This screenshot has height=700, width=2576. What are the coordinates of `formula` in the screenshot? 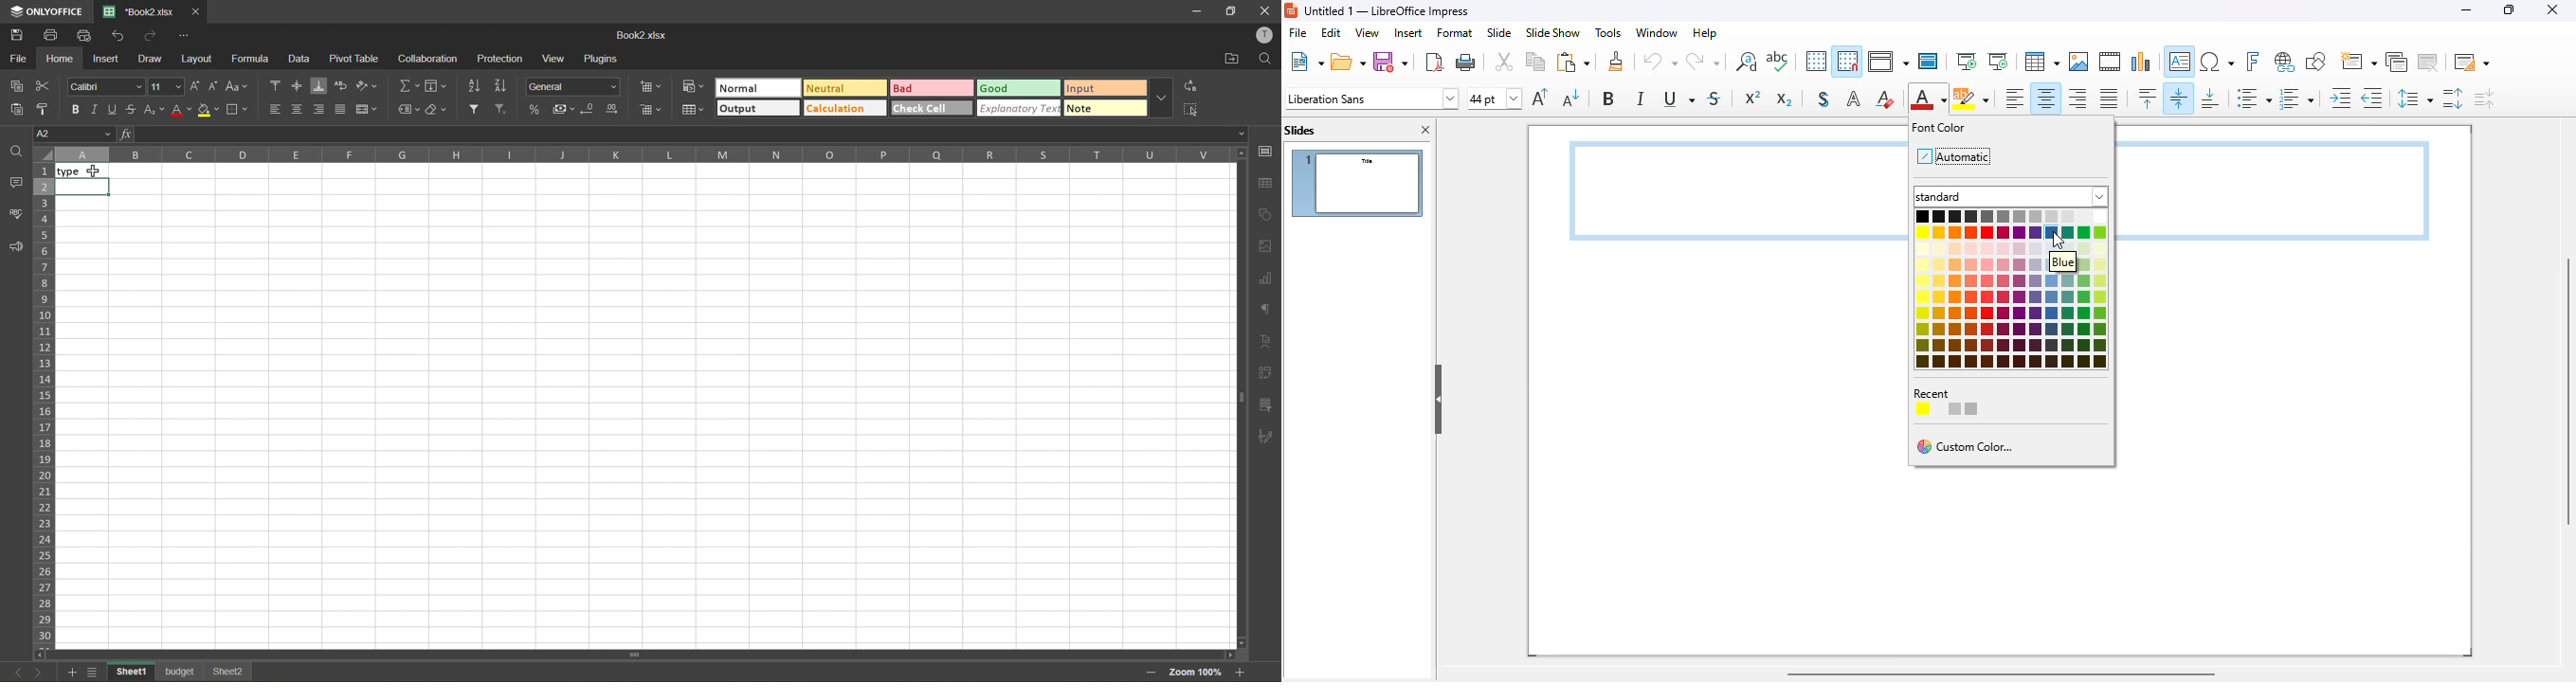 It's located at (253, 61).